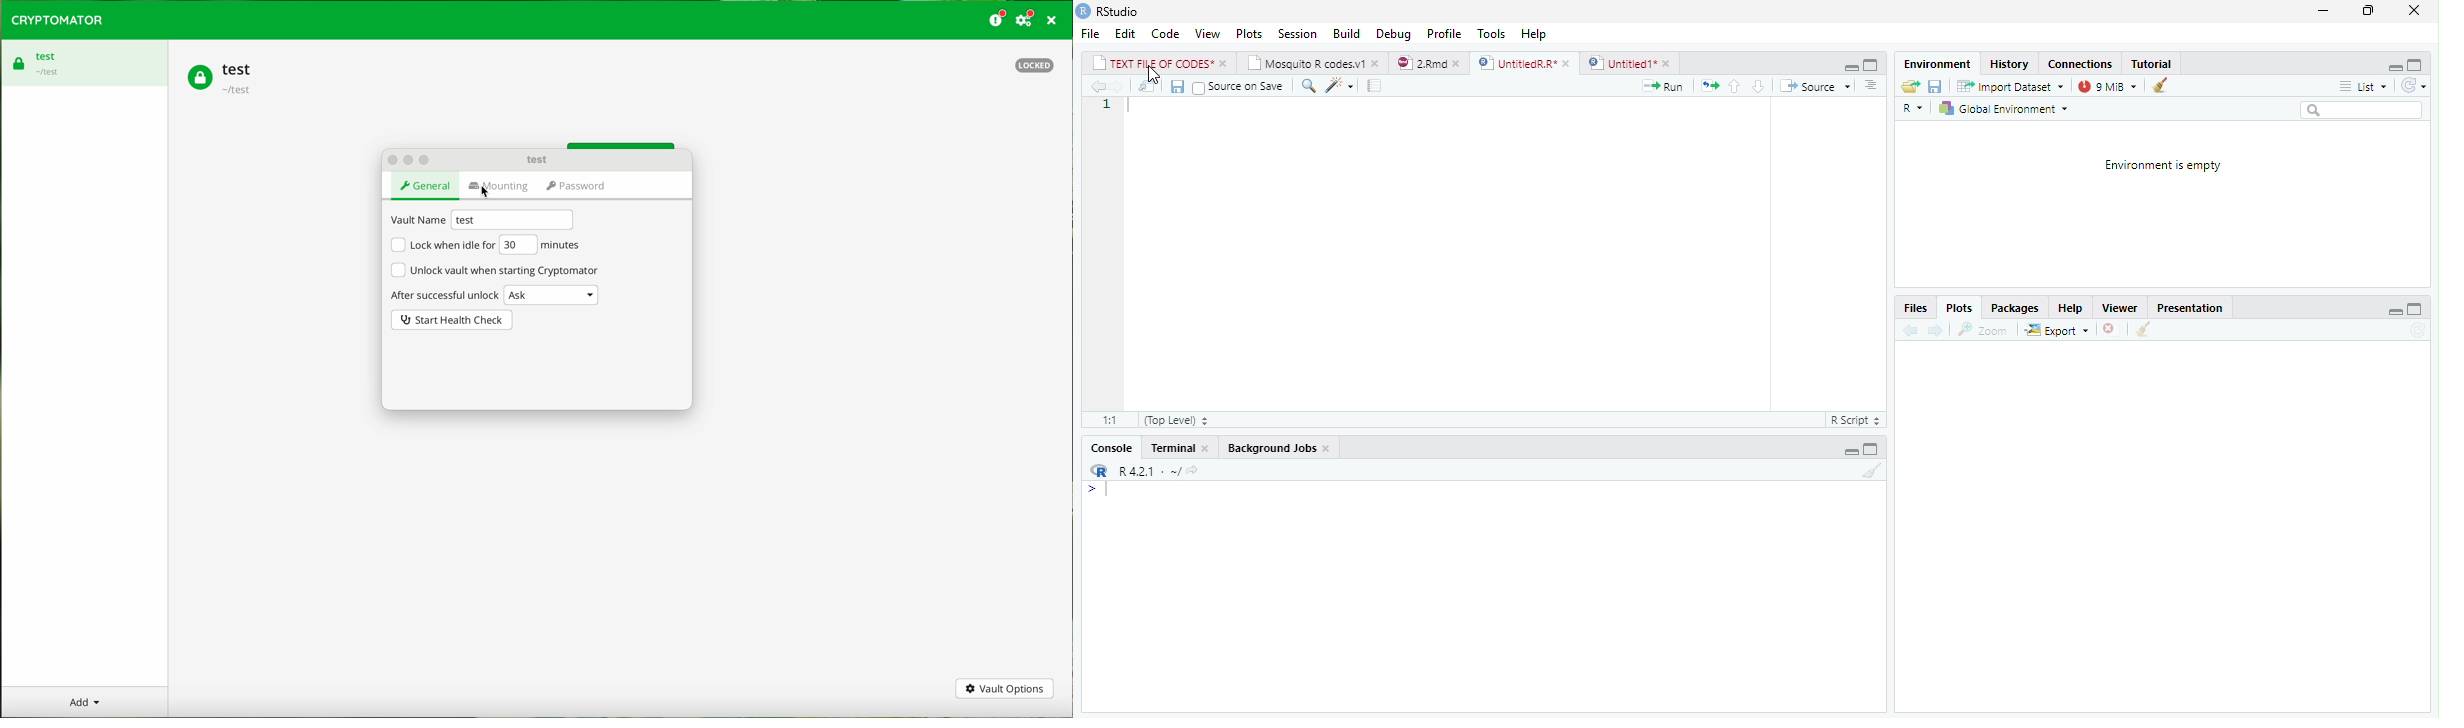 The image size is (2464, 728). I want to click on Packages, so click(2012, 309).